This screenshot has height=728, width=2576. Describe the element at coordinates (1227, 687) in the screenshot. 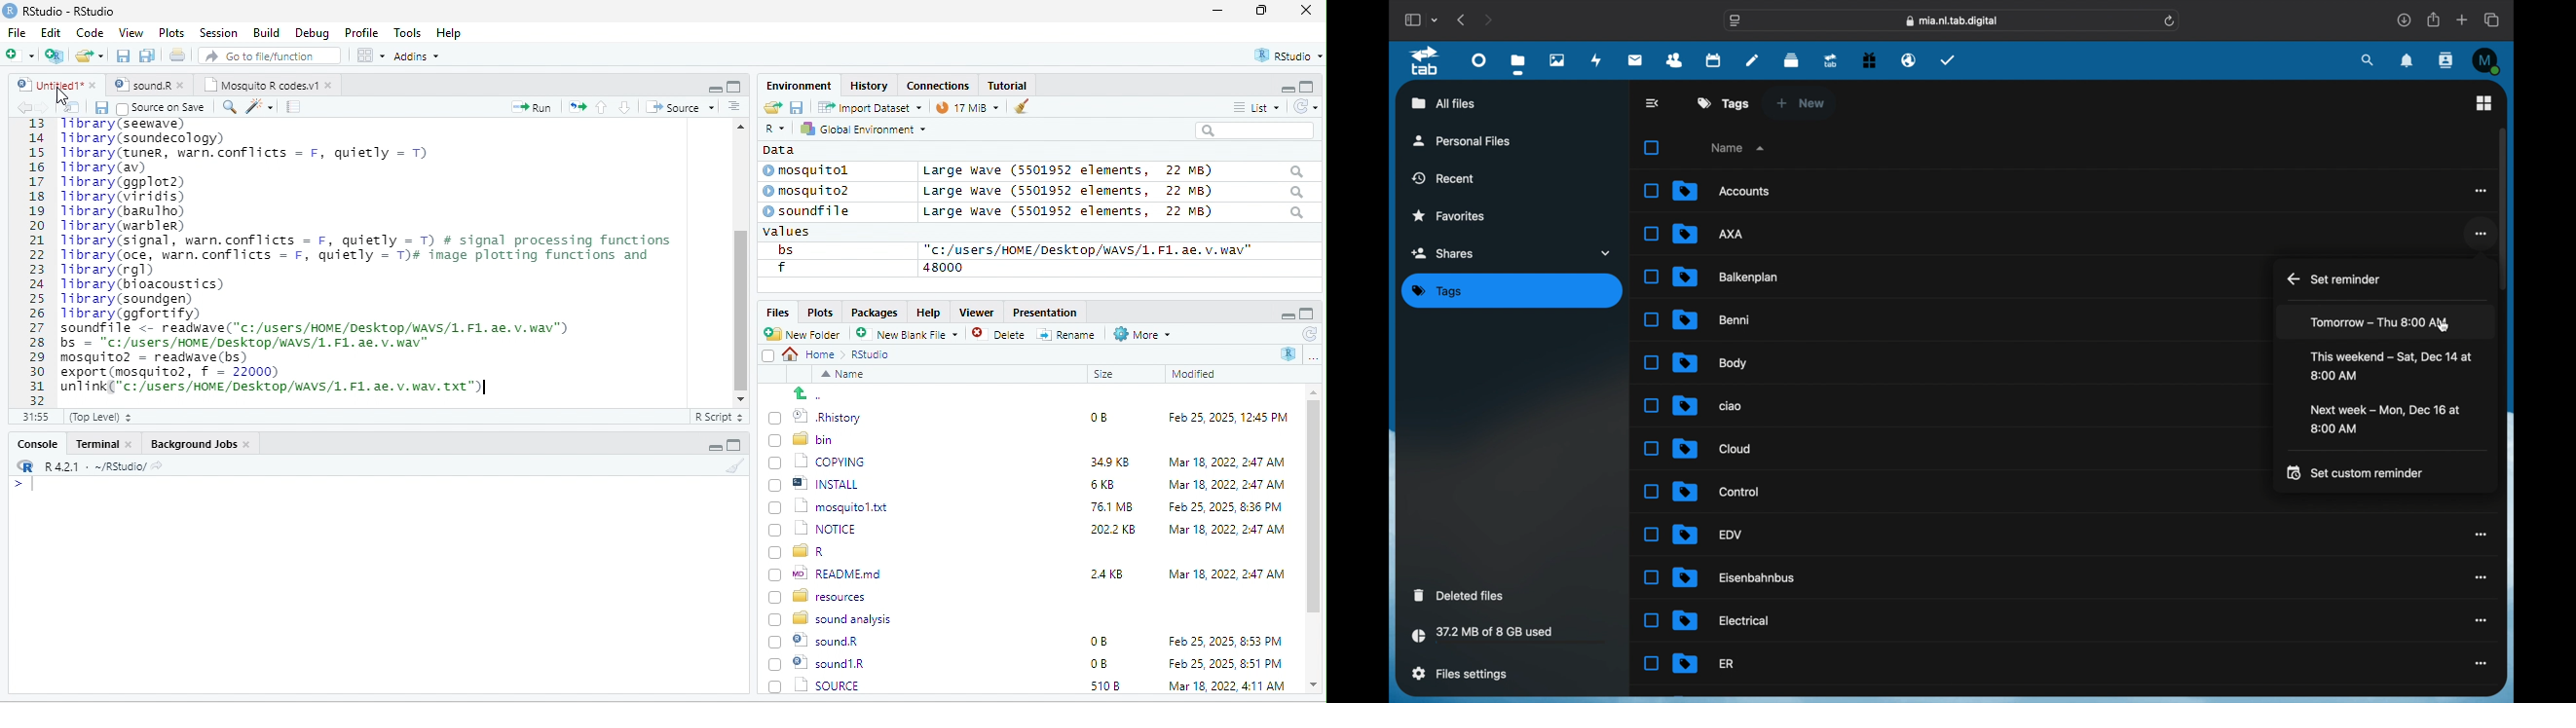

I see `Apr 26, 2022, 1:00 PM` at that location.